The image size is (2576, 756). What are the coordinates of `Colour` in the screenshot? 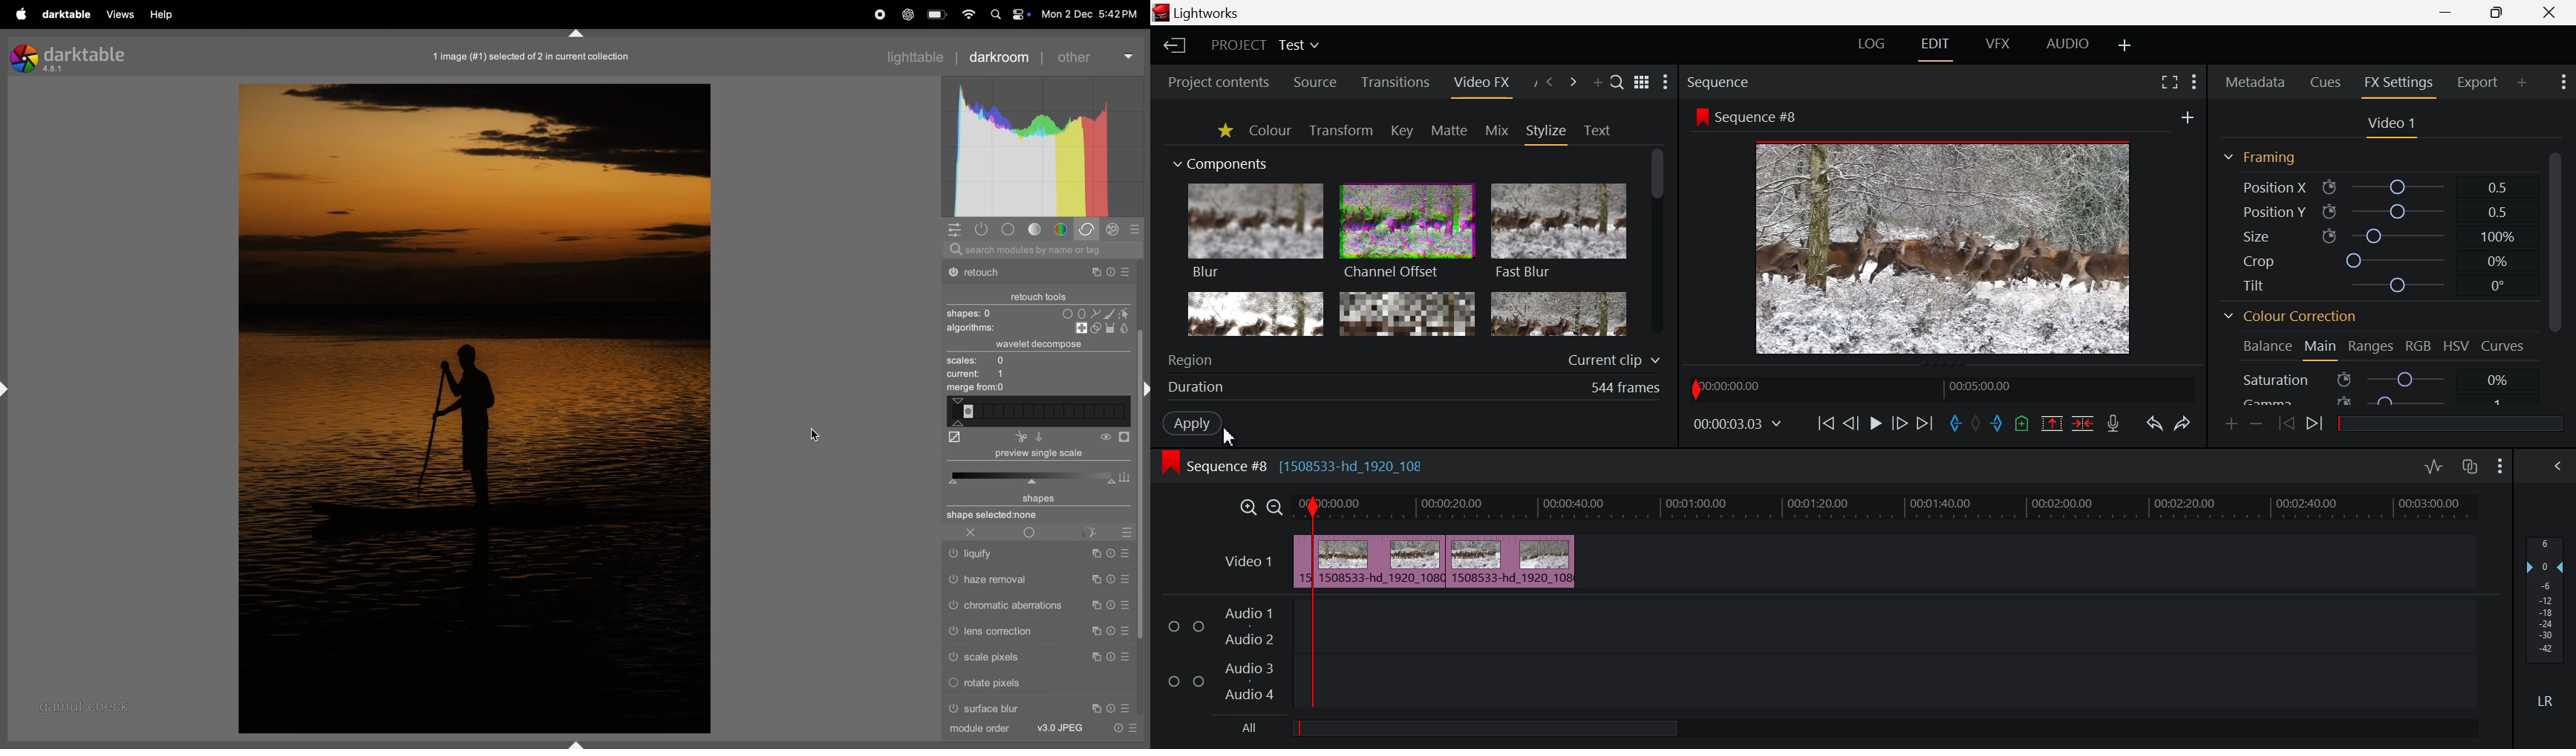 It's located at (1271, 130).